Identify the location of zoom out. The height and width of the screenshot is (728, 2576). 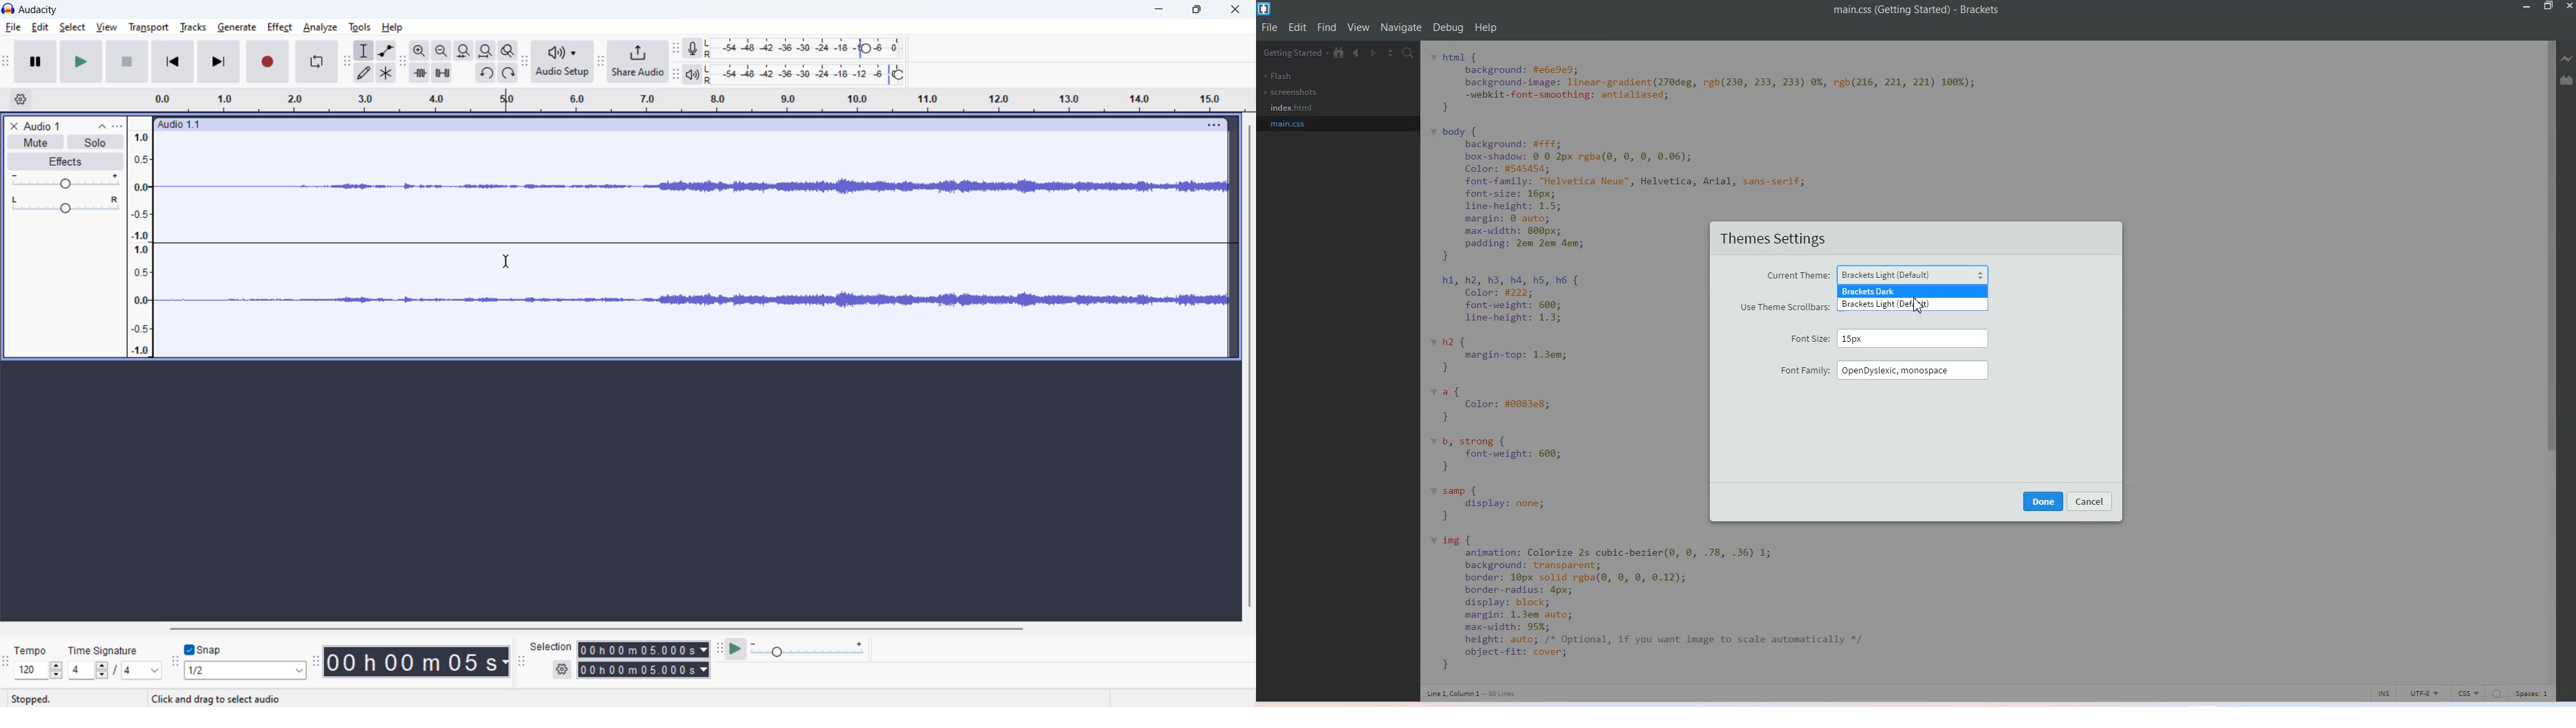
(419, 50).